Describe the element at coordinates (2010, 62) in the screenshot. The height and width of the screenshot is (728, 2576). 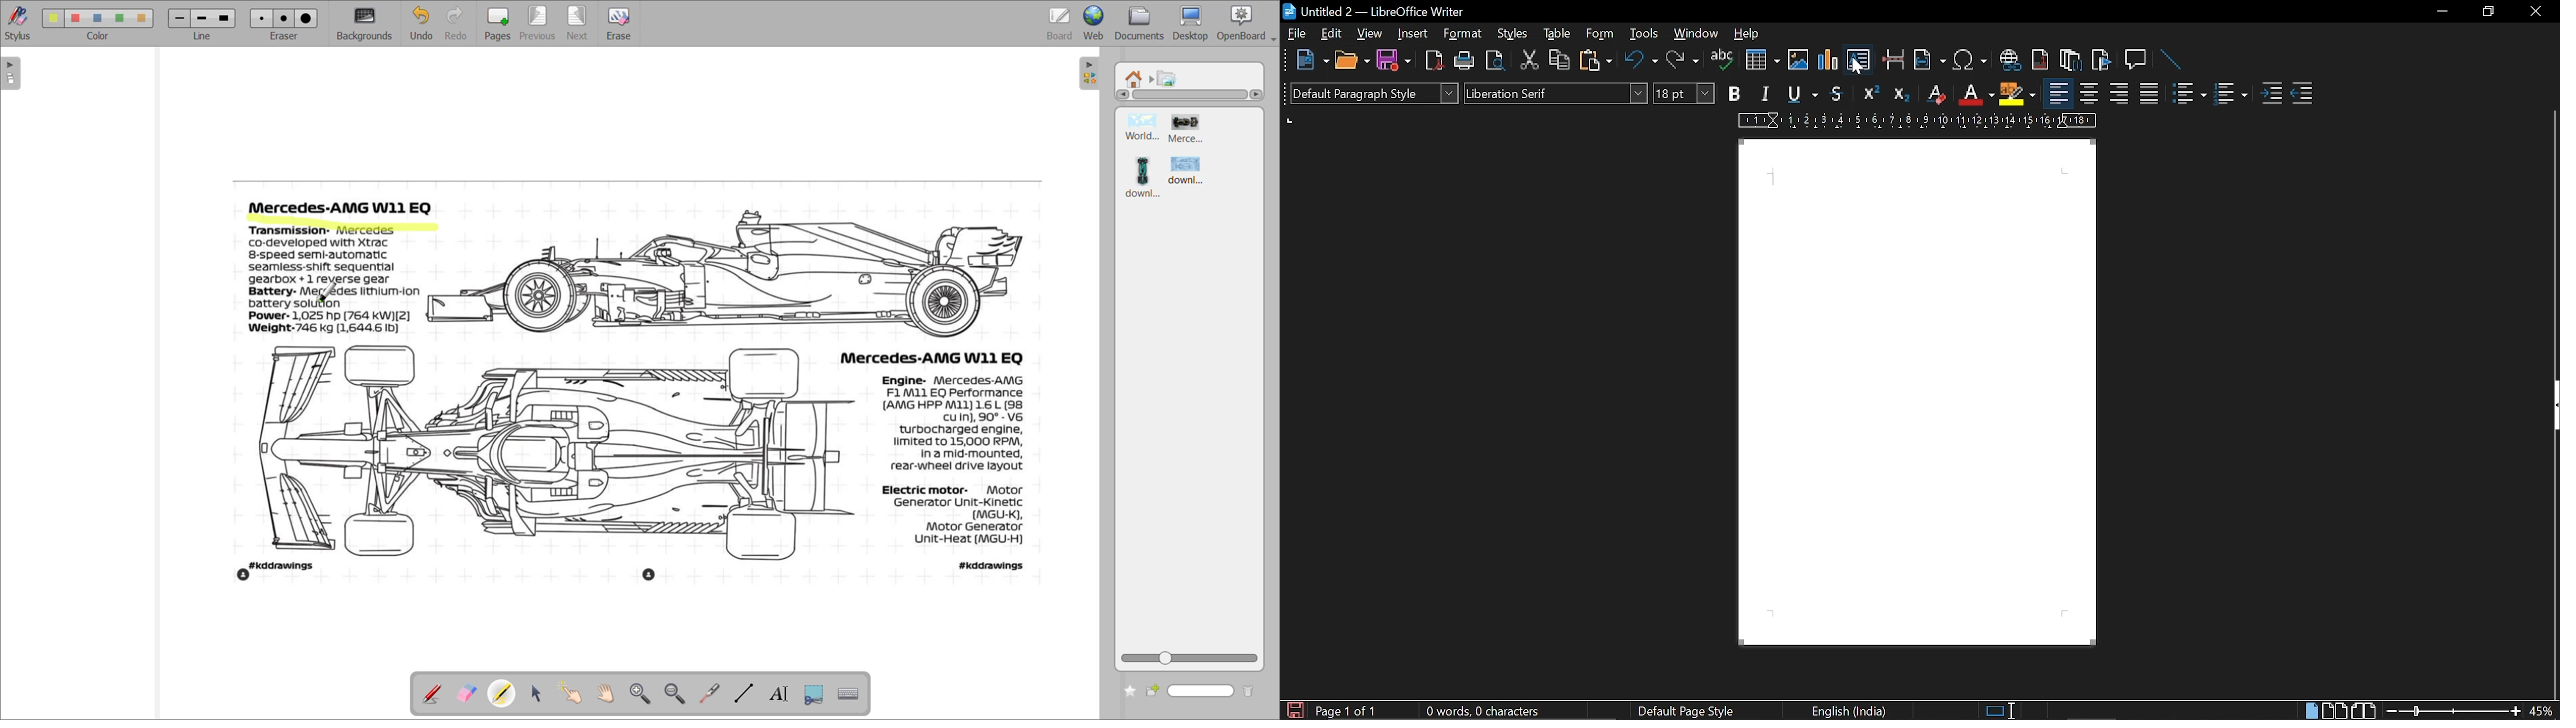
I see `insert hyperlink` at that location.